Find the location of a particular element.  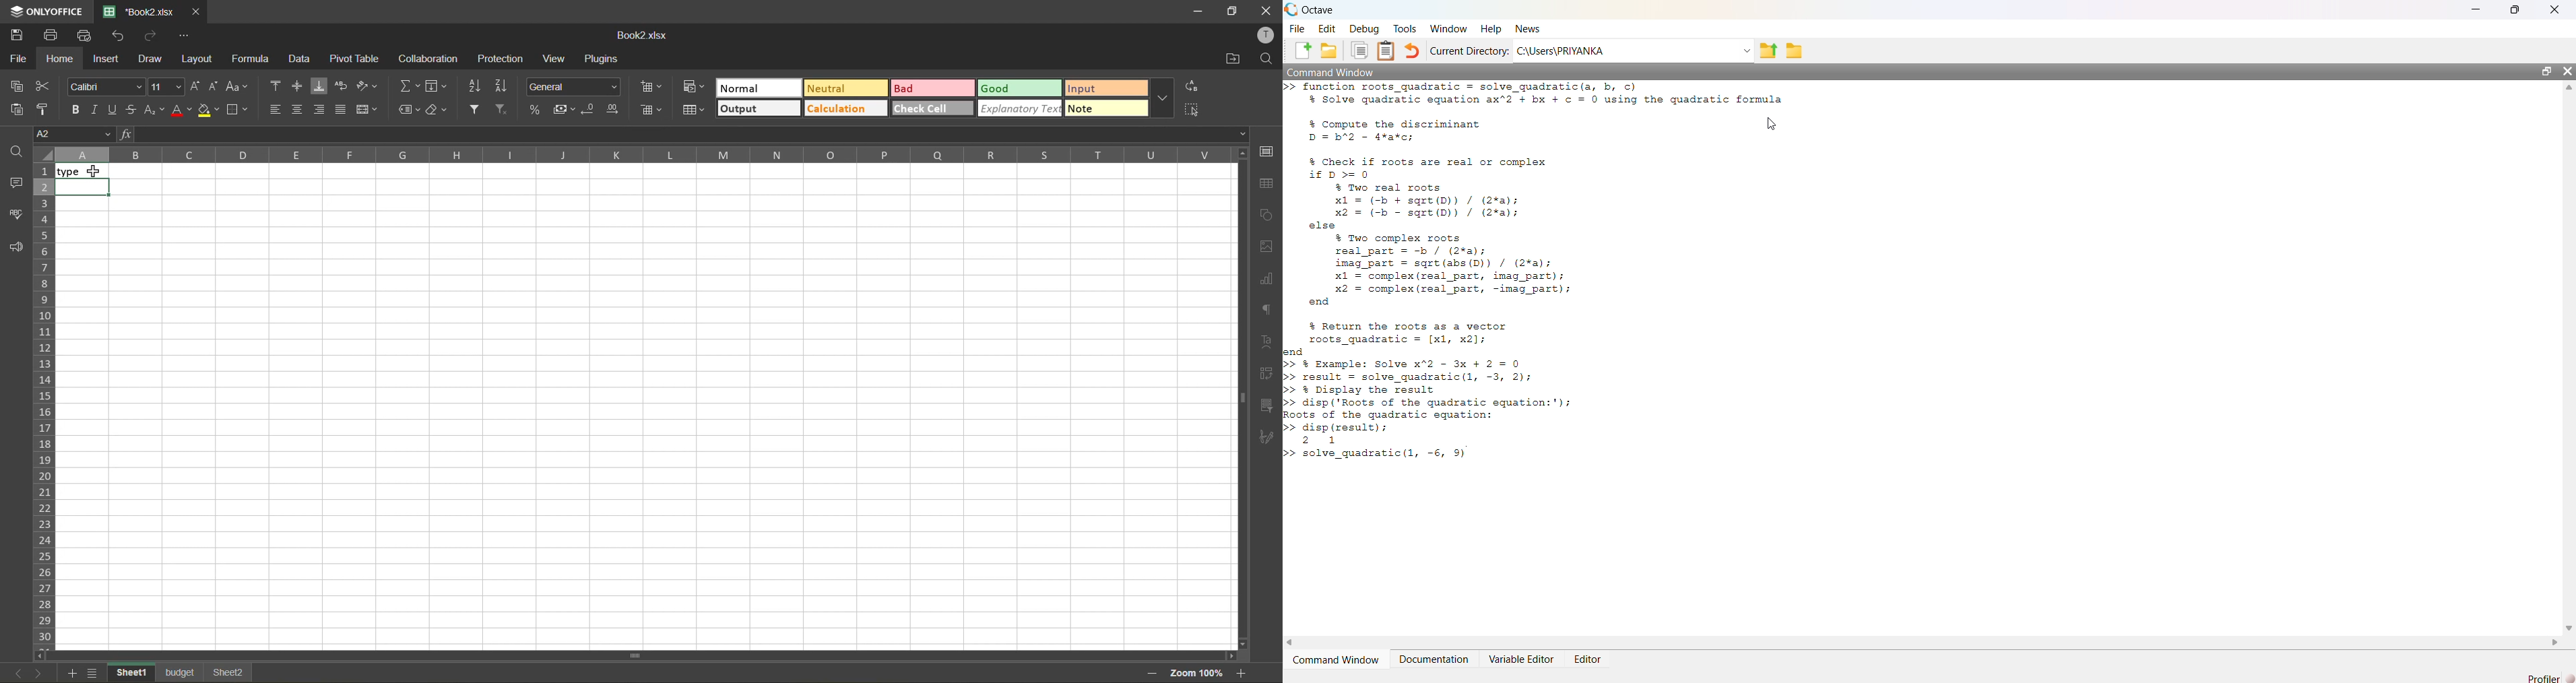

justified is located at coordinates (341, 108).